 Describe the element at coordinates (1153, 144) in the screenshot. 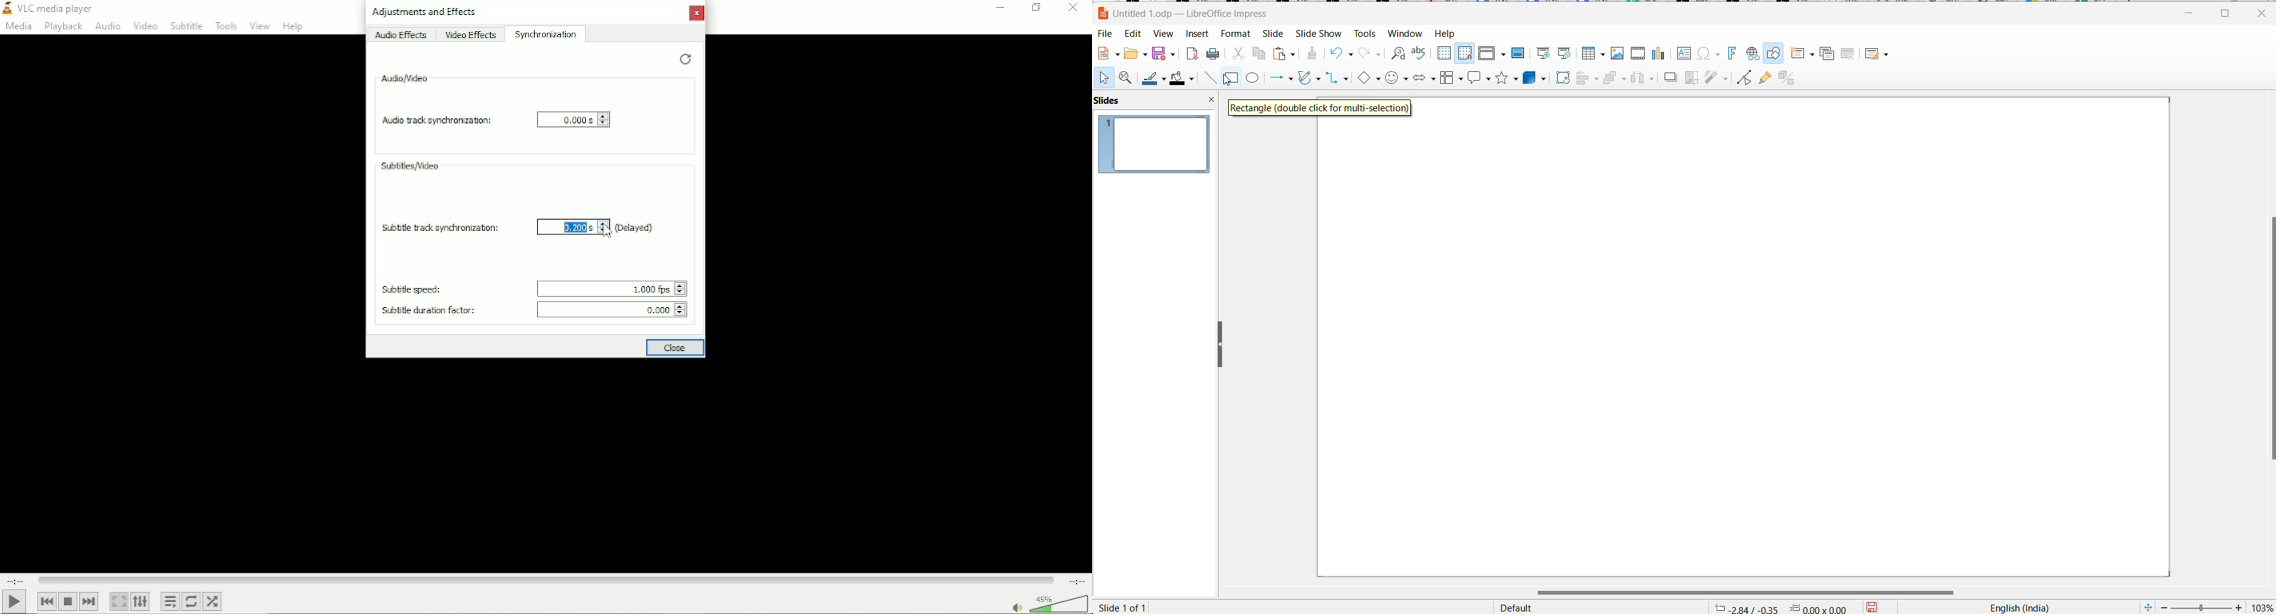

I see `slide preview` at that location.